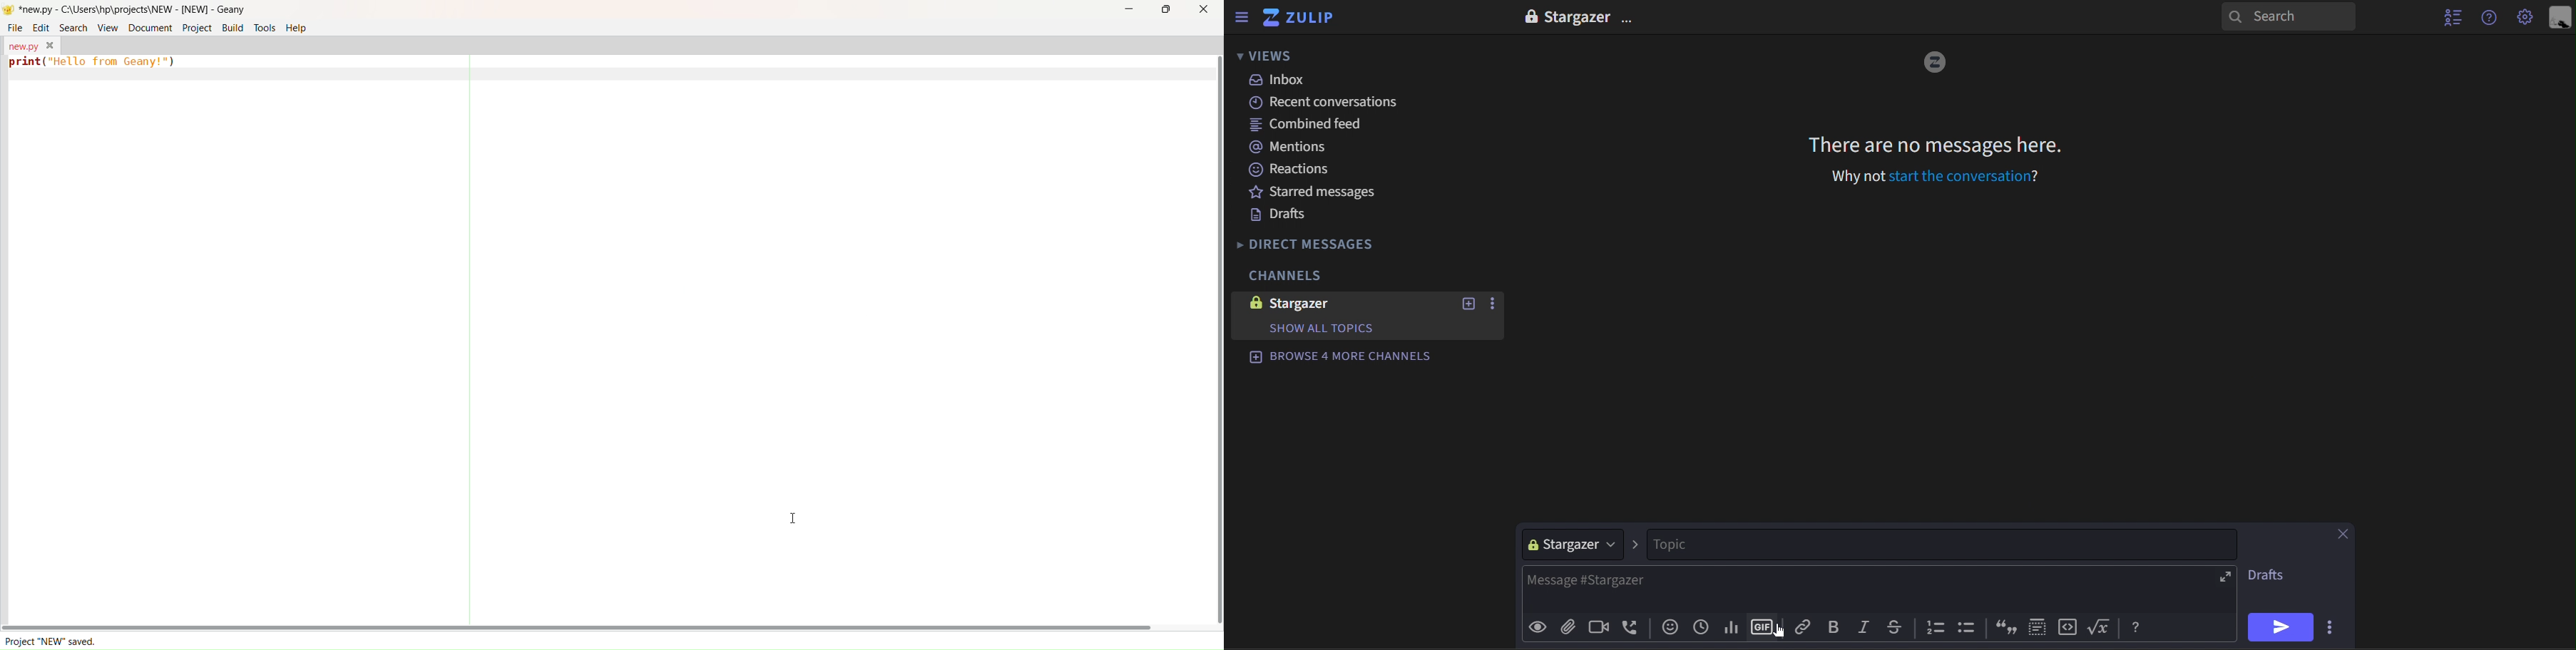 This screenshot has width=2576, height=672. Describe the element at coordinates (1324, 171) in the screenshot. I see `reactions` at that location.